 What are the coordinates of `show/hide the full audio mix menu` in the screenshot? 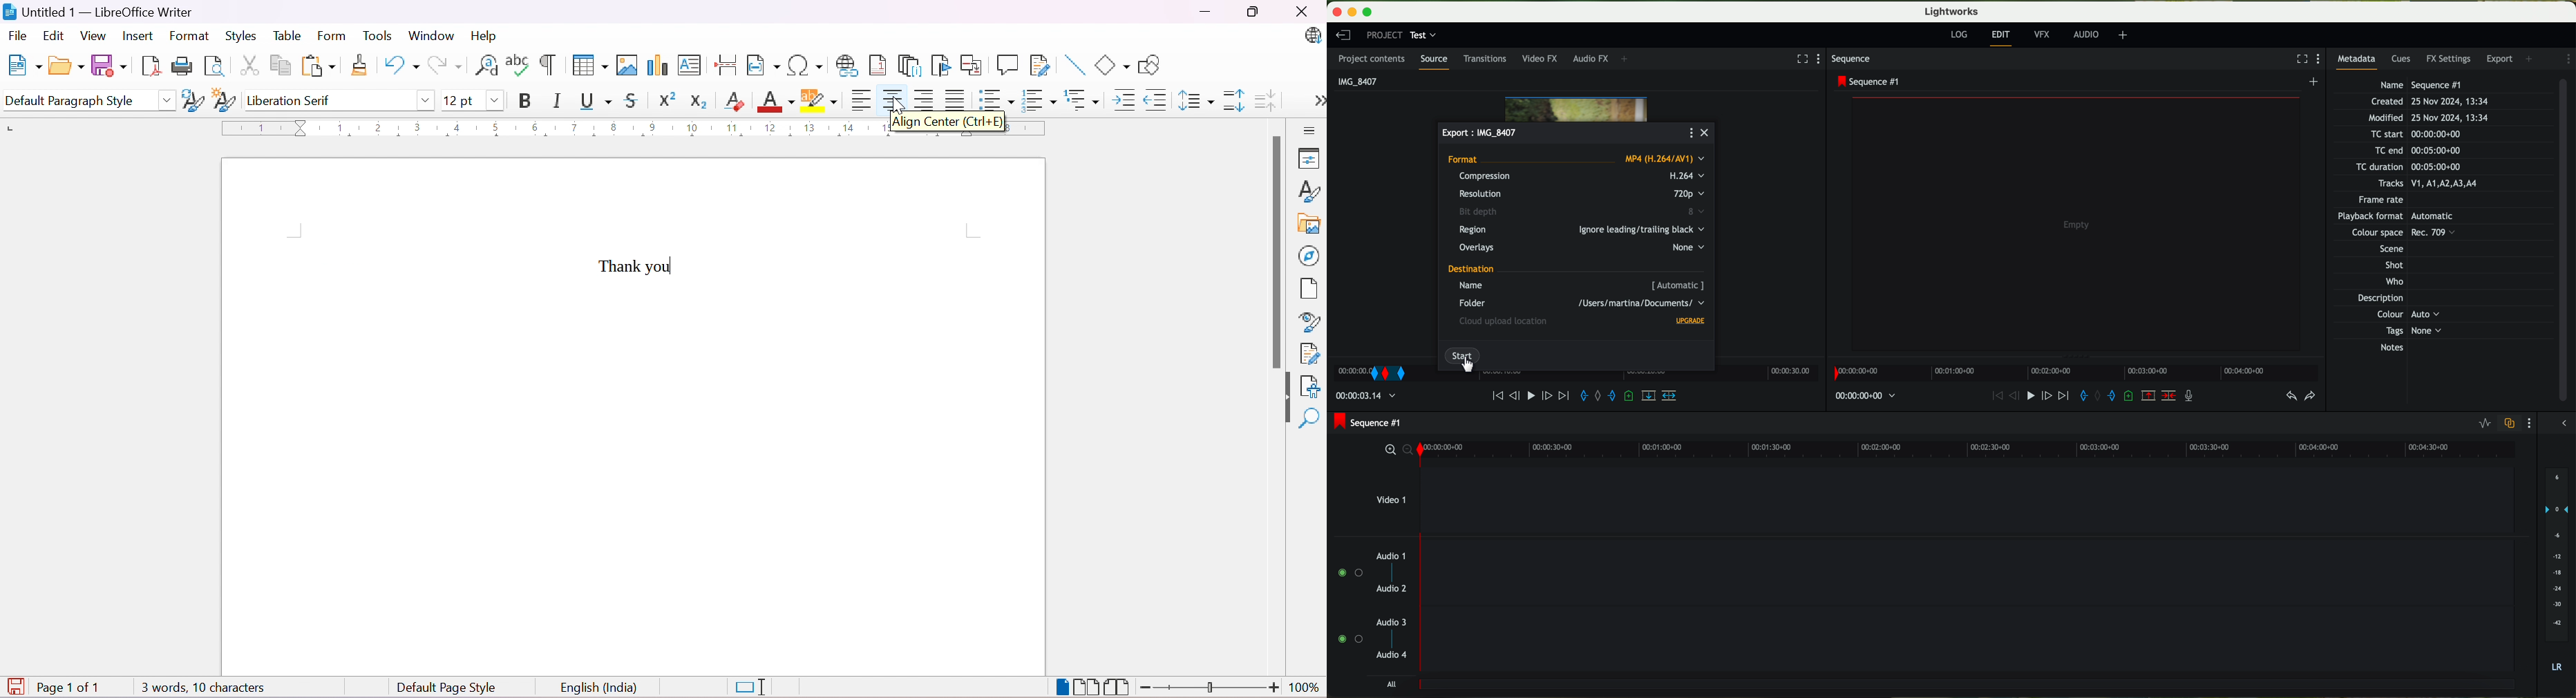 It's located at (2565, 422).